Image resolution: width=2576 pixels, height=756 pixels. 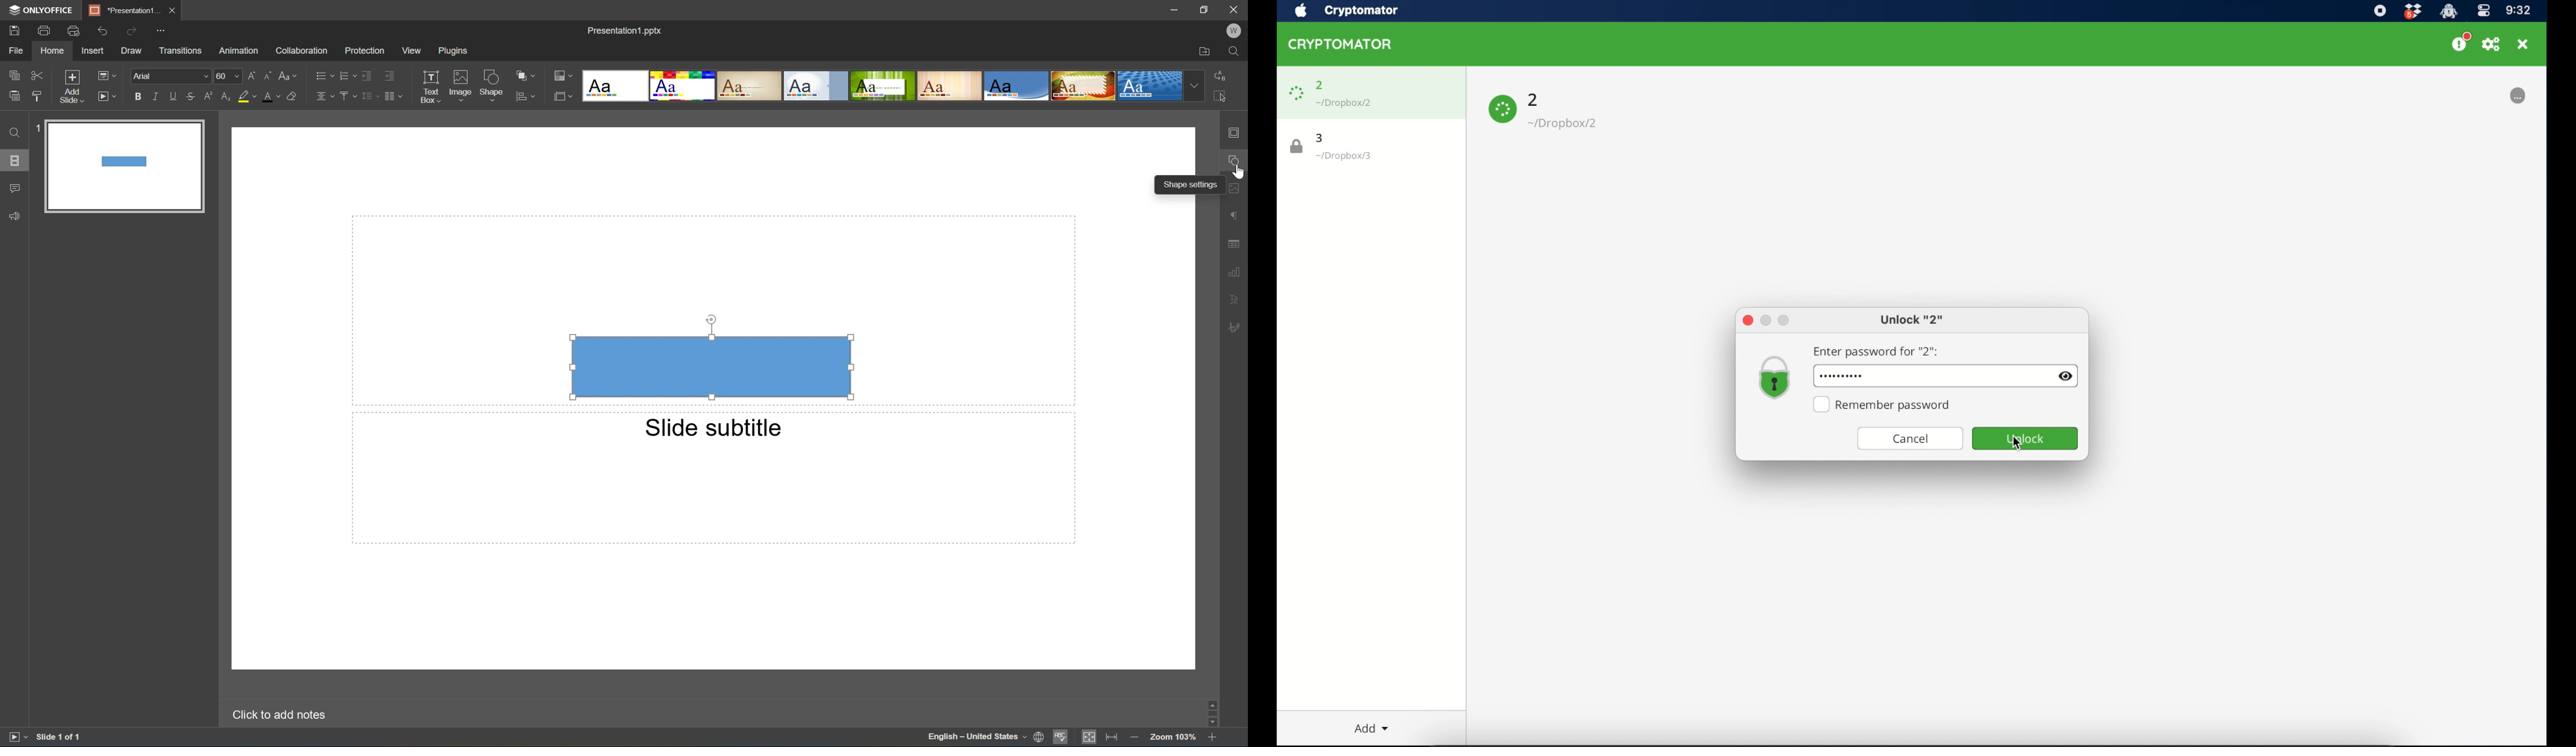 What do you see at coordinates (158, 30) in the screenshot?
I see `Customize quick access toolbar` at bounding box center [158, 30].